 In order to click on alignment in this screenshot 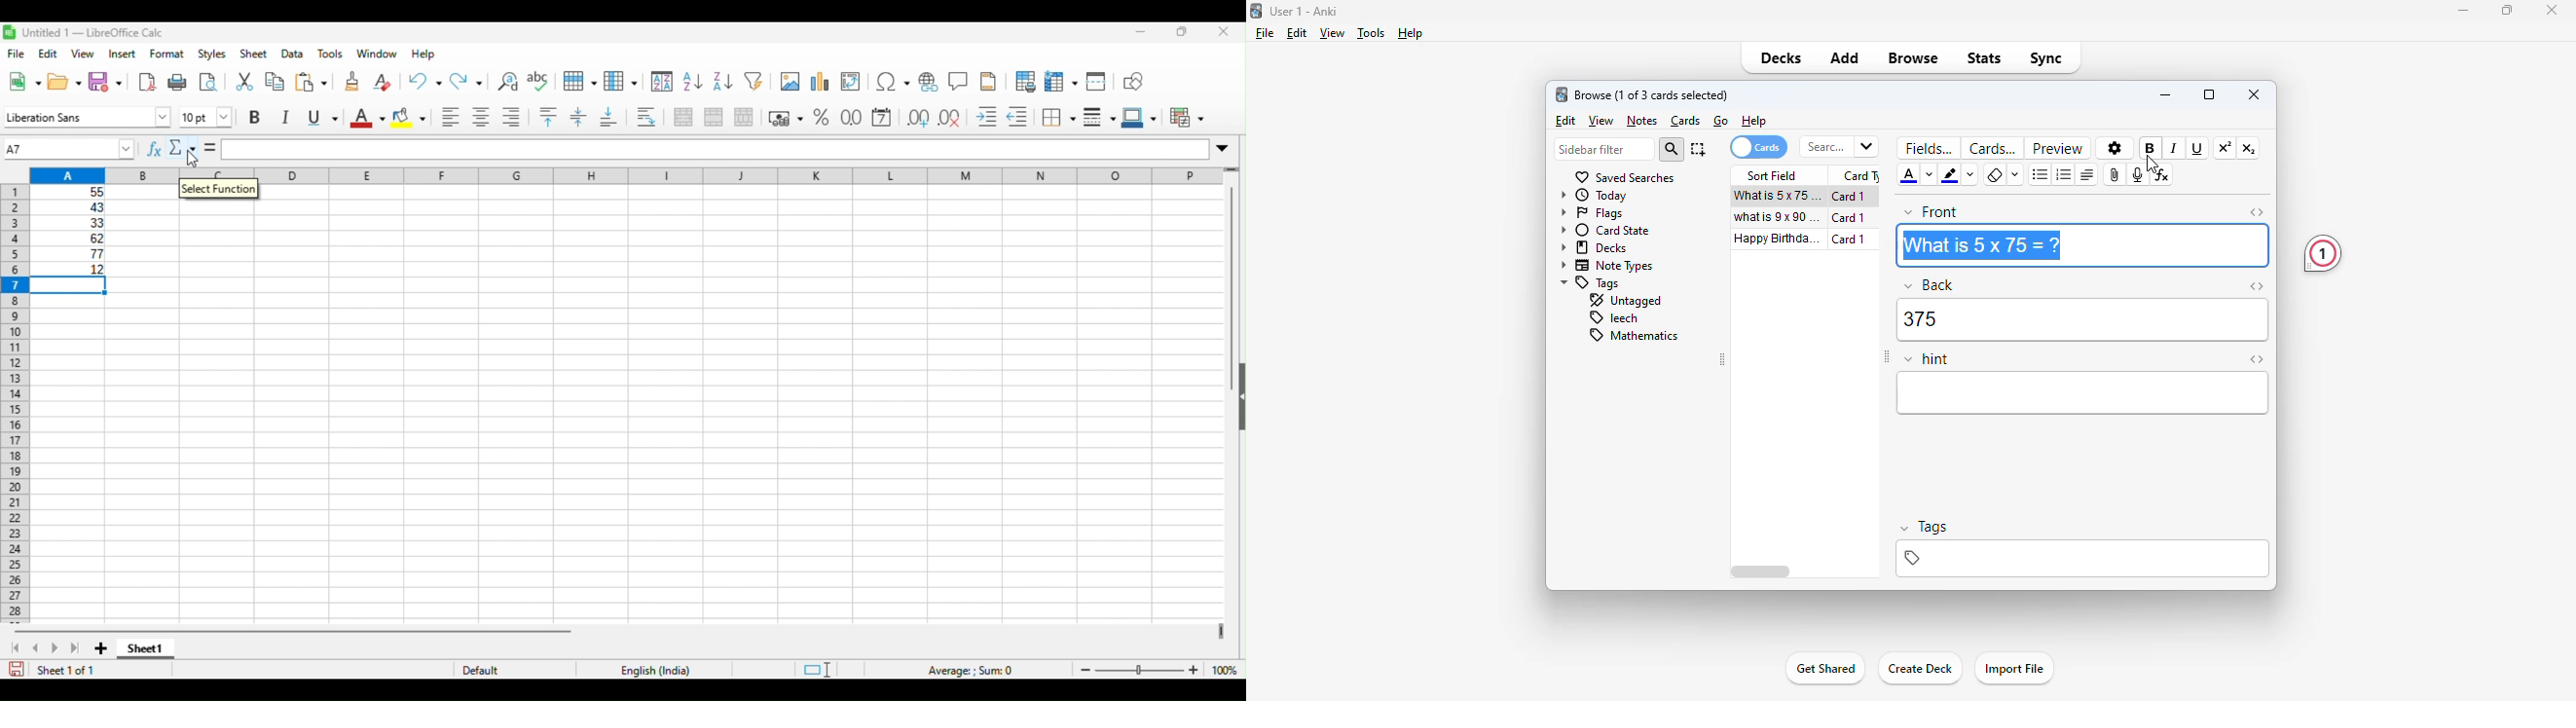, I will do `click(2087, 175)`.